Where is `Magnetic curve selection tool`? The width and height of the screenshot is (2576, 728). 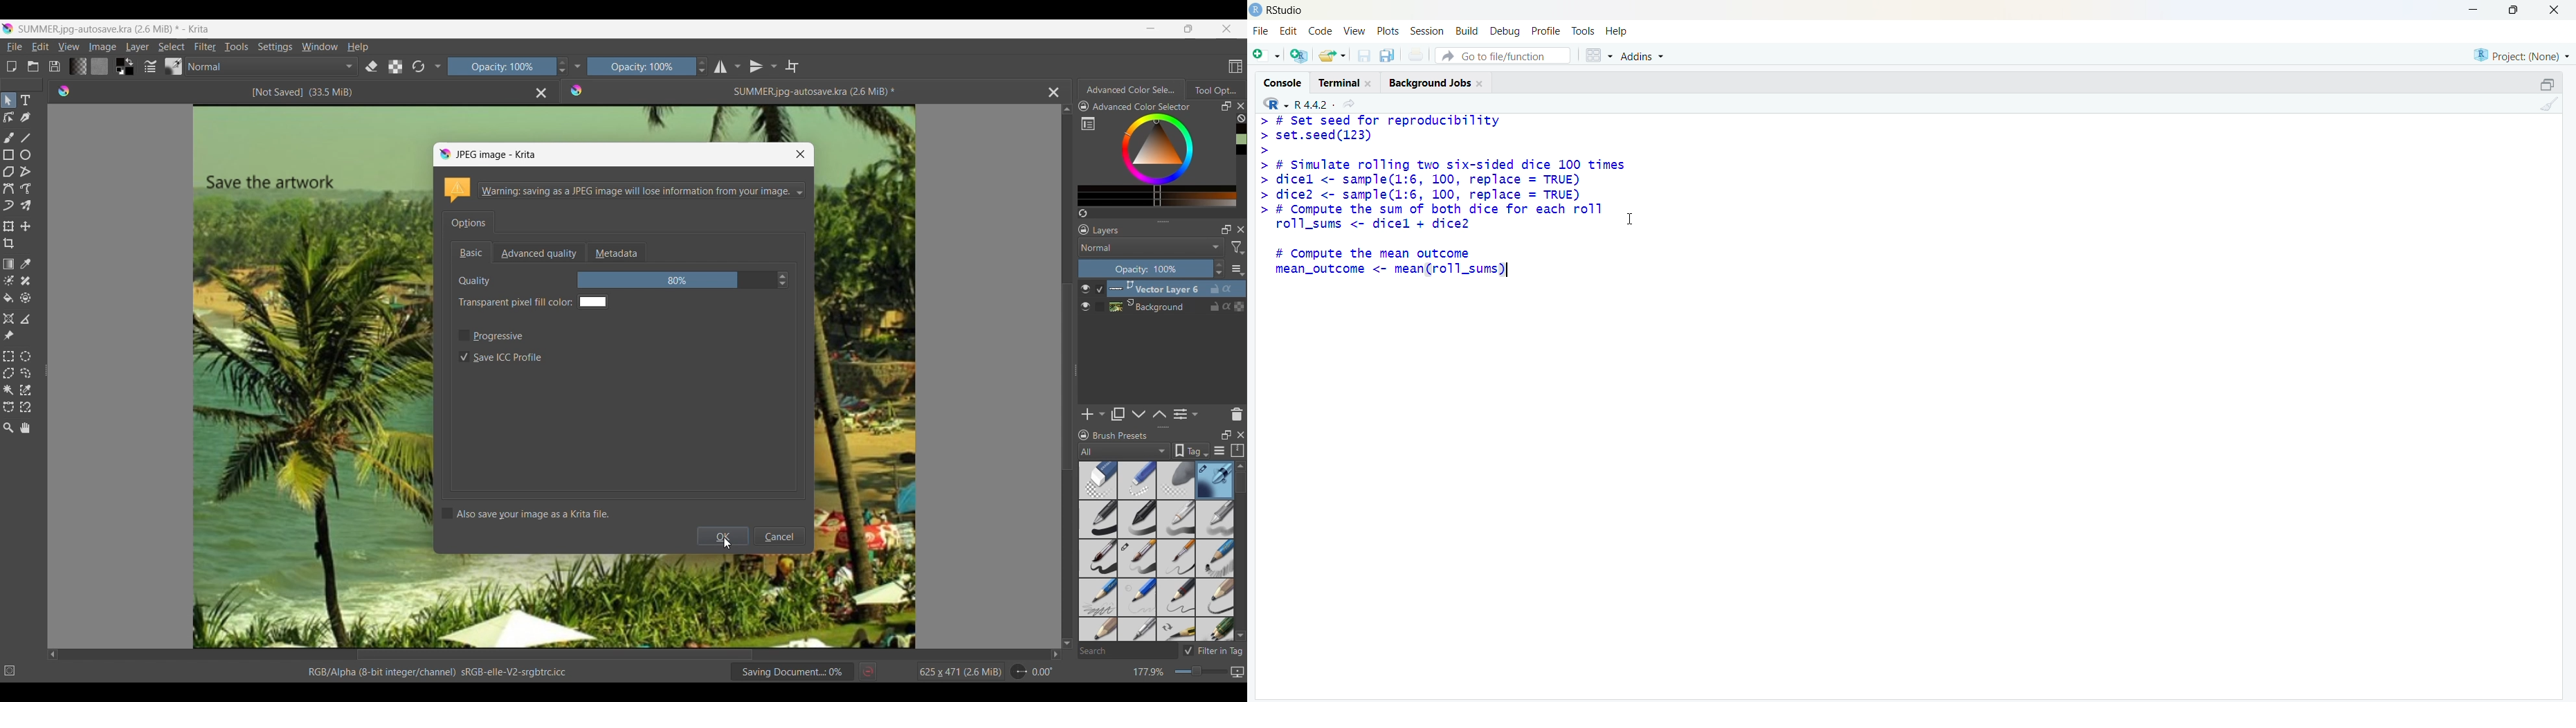 Magnetic curve selection tool is located at coordinates (25, 406).